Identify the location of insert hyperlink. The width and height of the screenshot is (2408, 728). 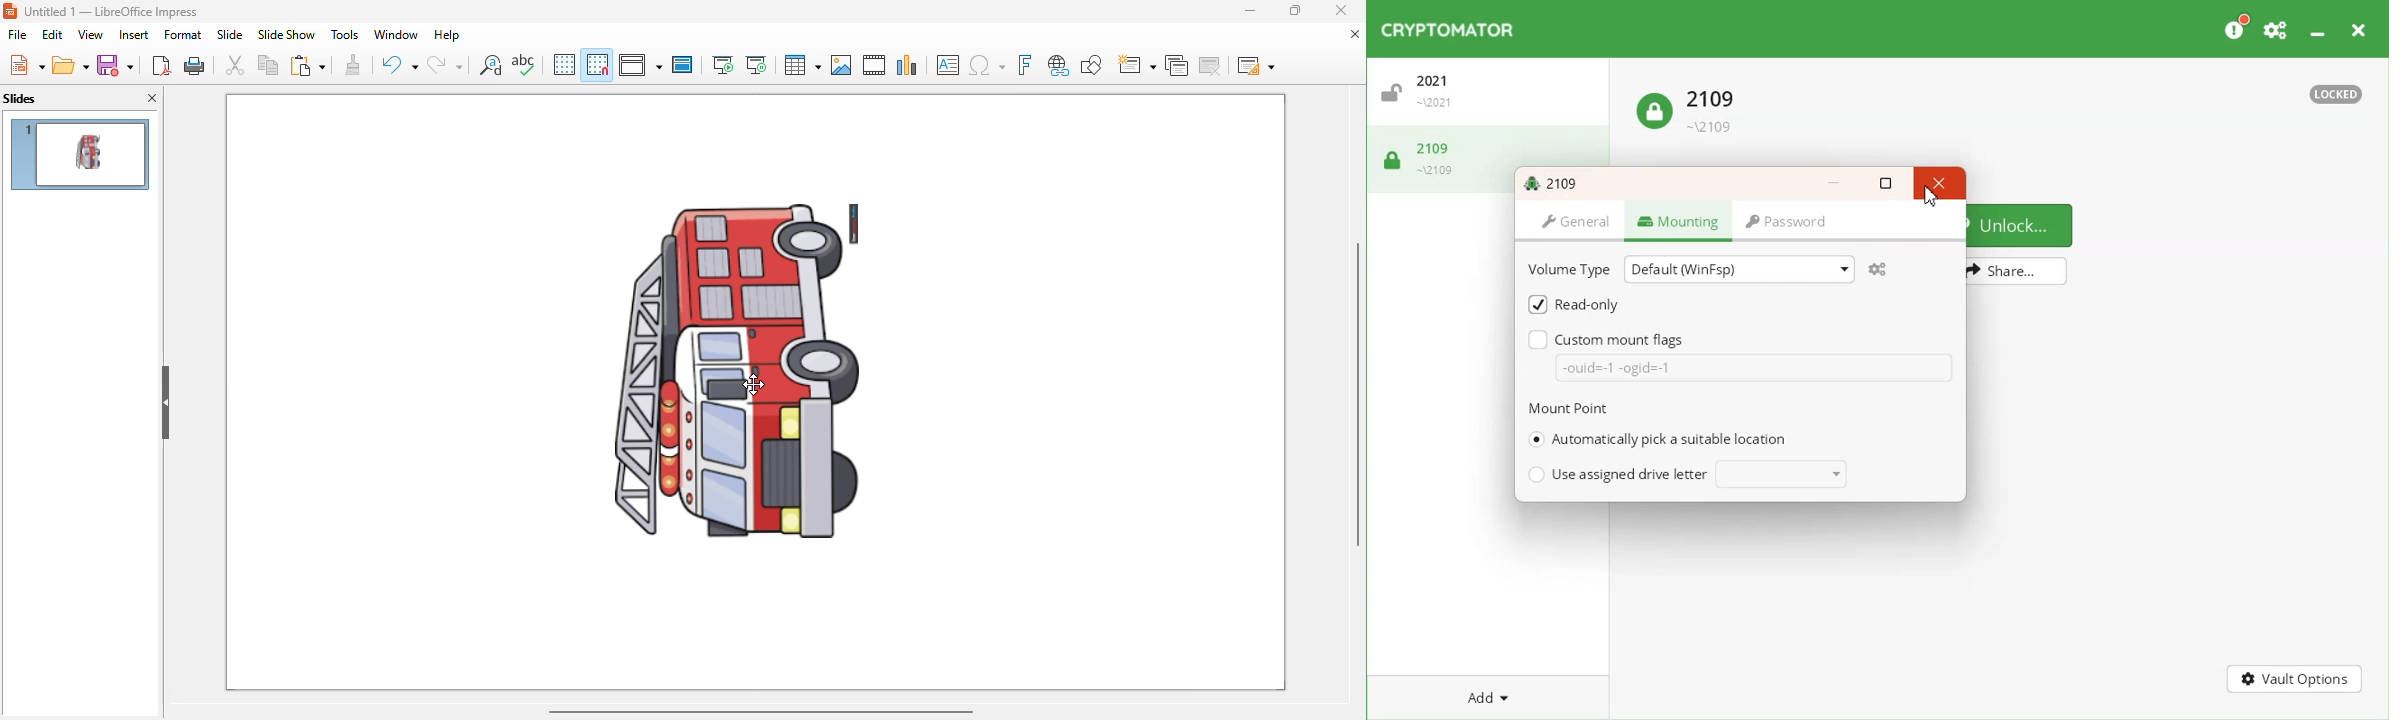
(1059, 65).